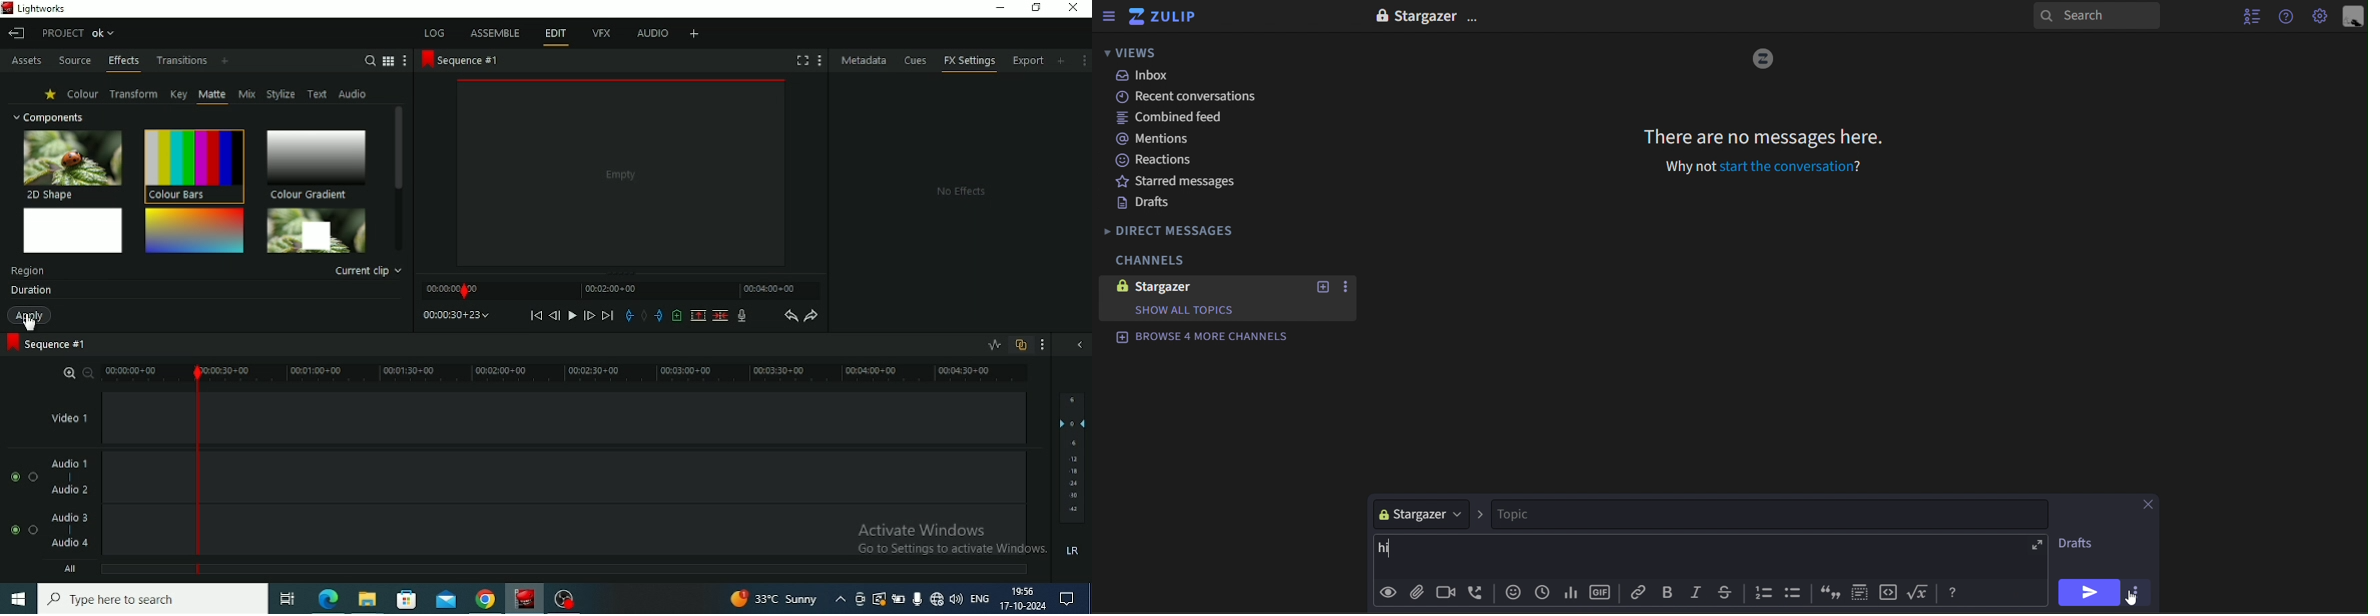  I want to click on Undo , so click(790, 315).